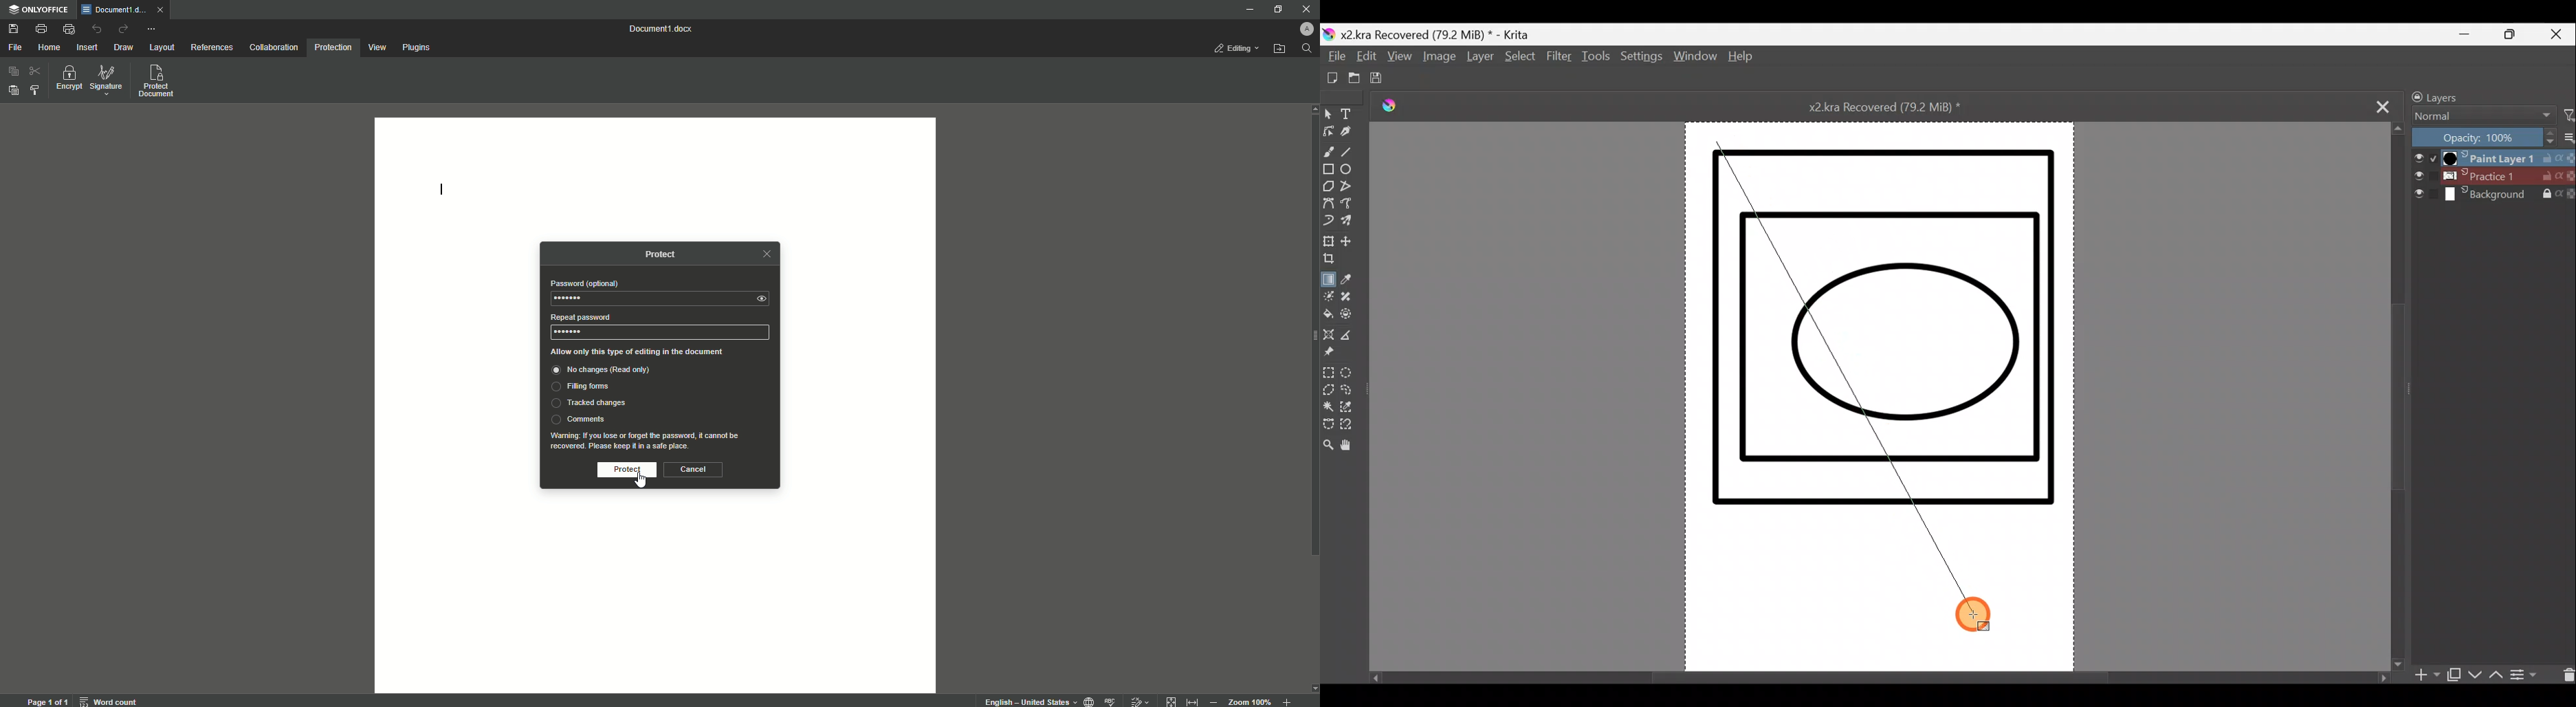  I want to click on View/change layer properties, so click(2530, 674).